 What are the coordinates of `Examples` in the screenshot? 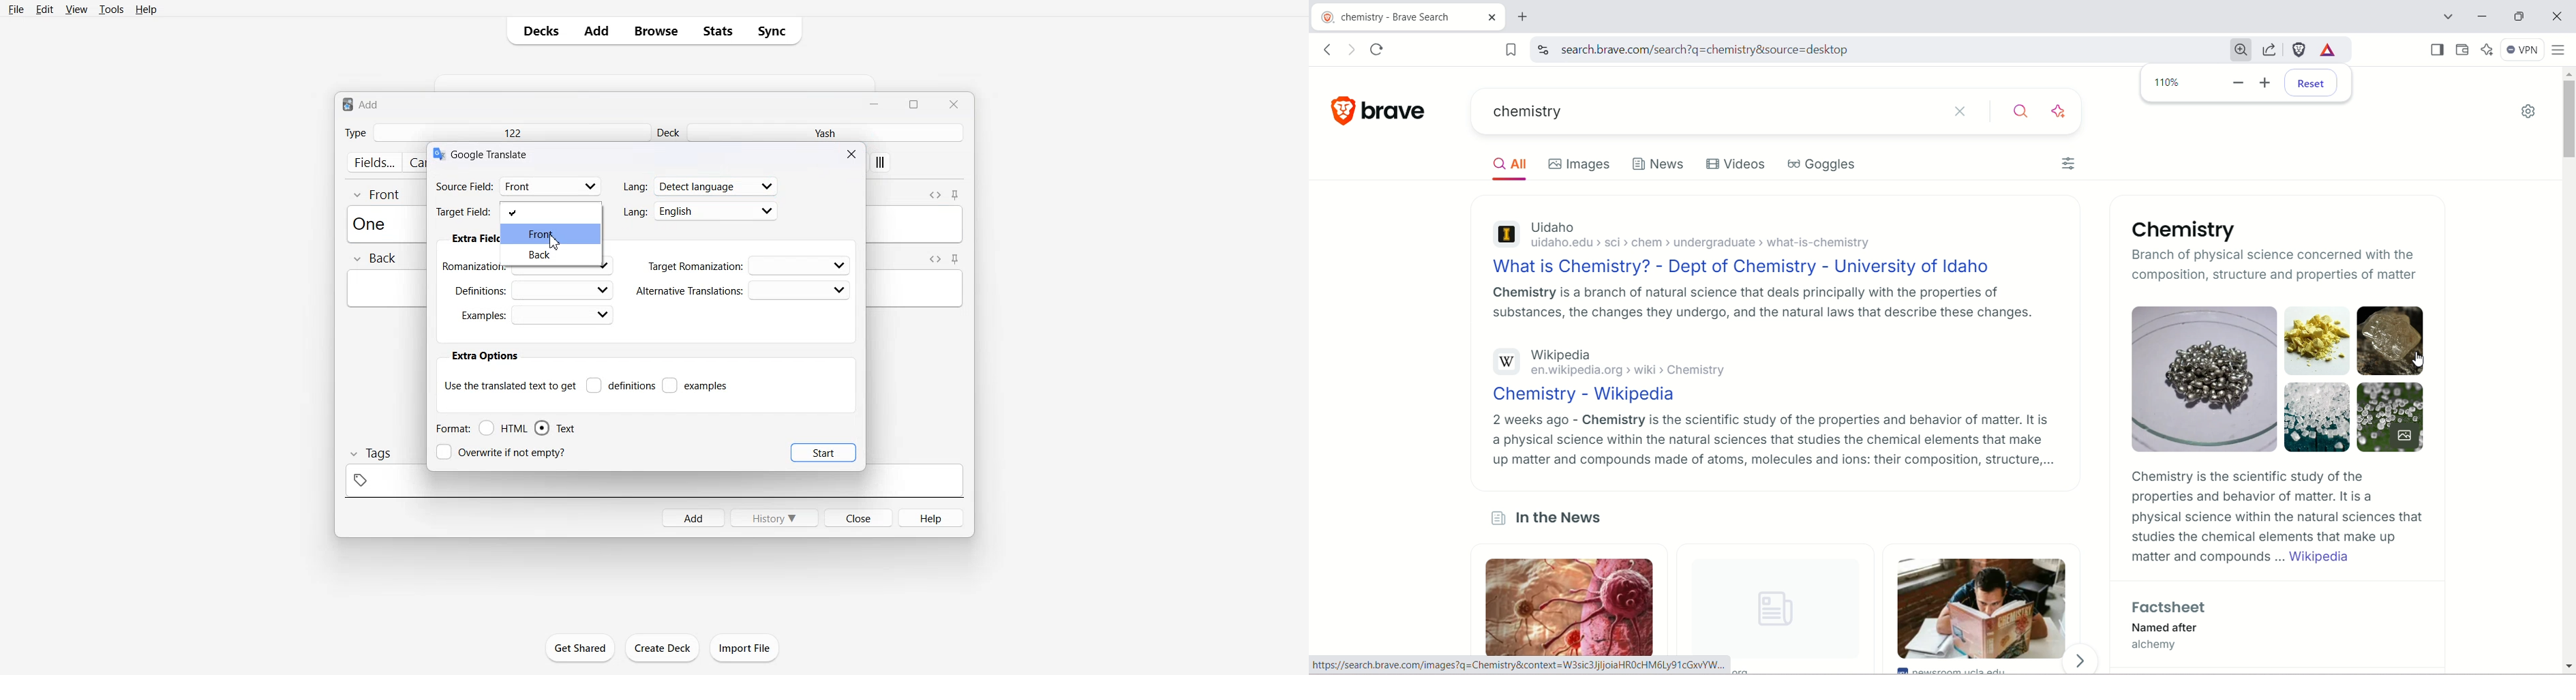 It's located at (536, 315).